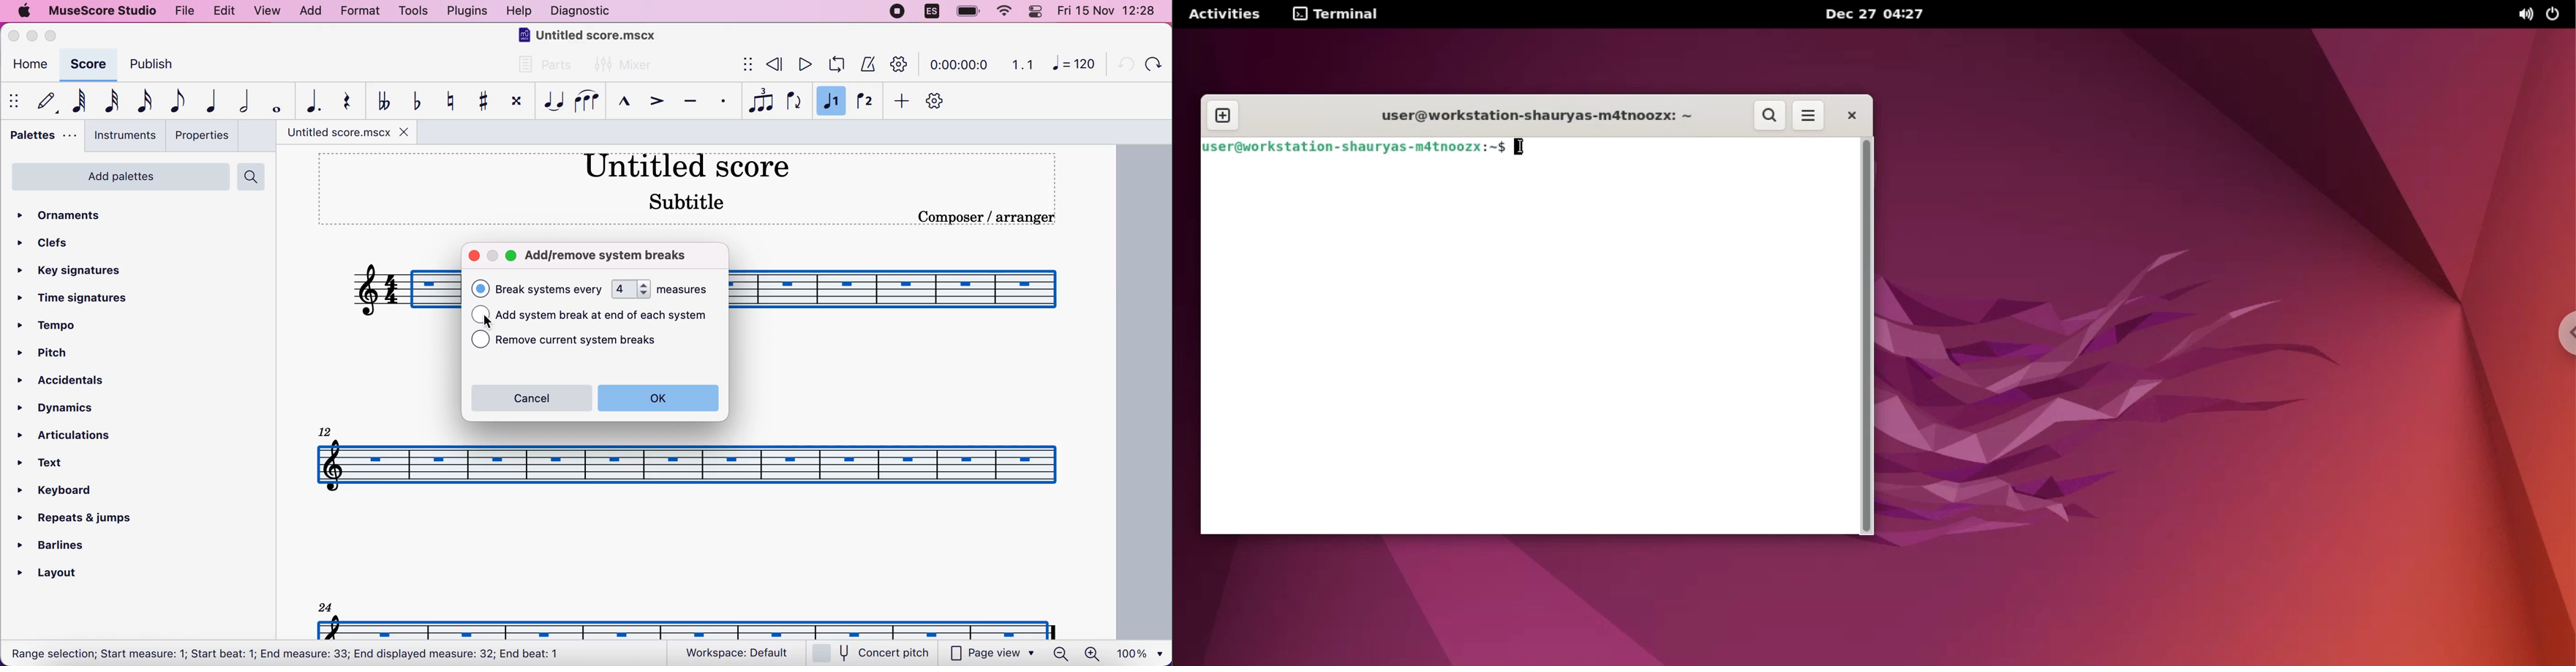  What do you see at coordinates (540, 69) in the screenshot?
I see `parts` at bounding box center [540, 69].